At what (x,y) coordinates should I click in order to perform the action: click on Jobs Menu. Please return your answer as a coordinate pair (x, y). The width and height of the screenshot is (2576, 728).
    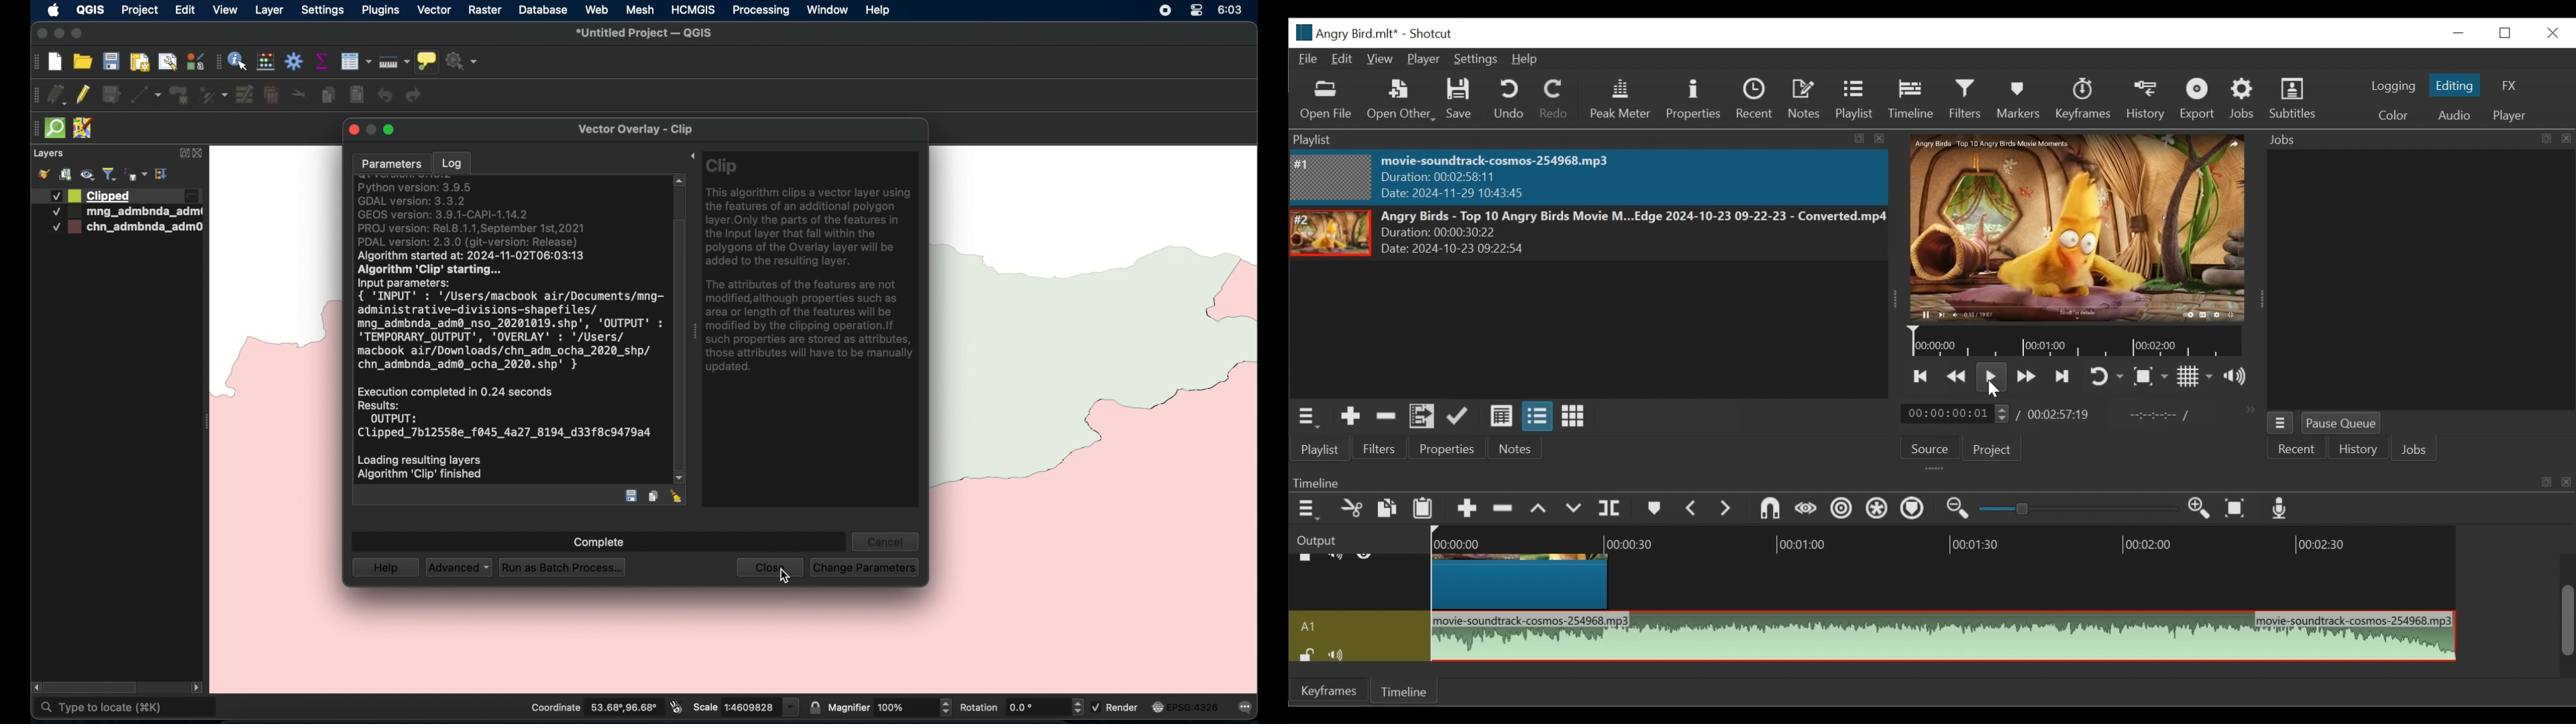
    Looking at the image, I should click on (2280, 422).